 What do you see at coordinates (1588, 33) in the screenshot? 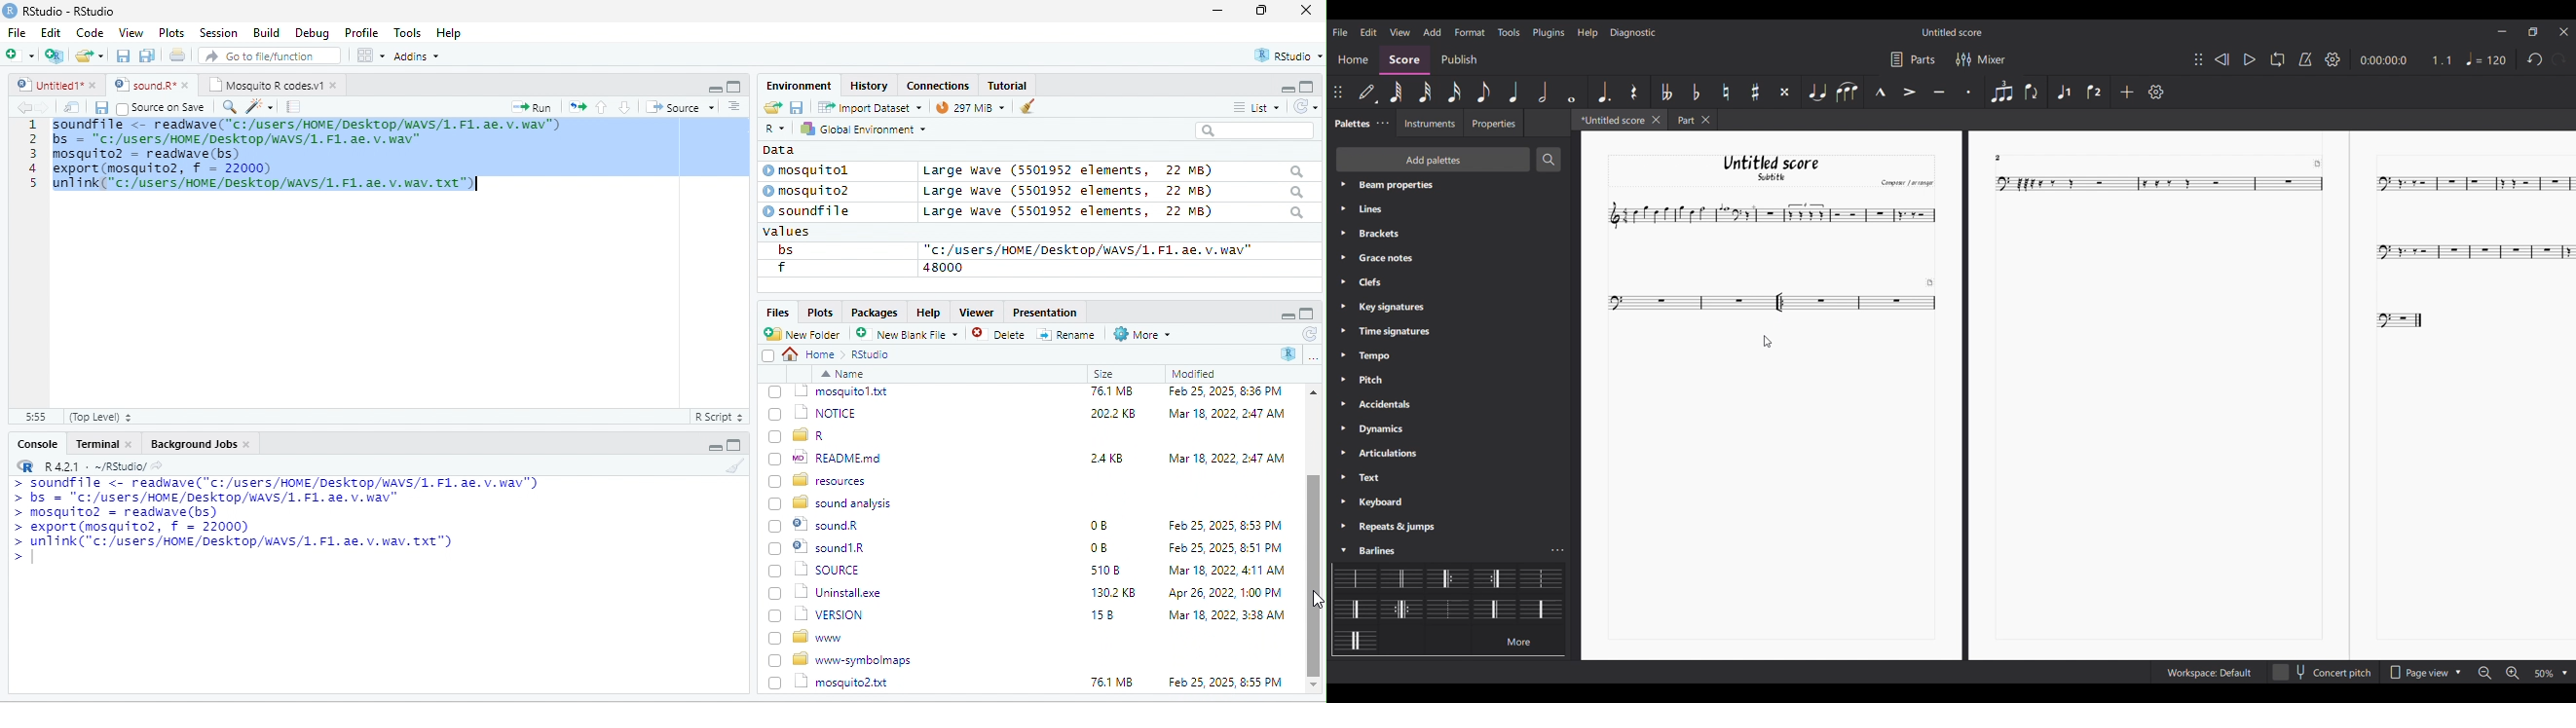
I see `Help menu` at bounding box center [1588, 33].